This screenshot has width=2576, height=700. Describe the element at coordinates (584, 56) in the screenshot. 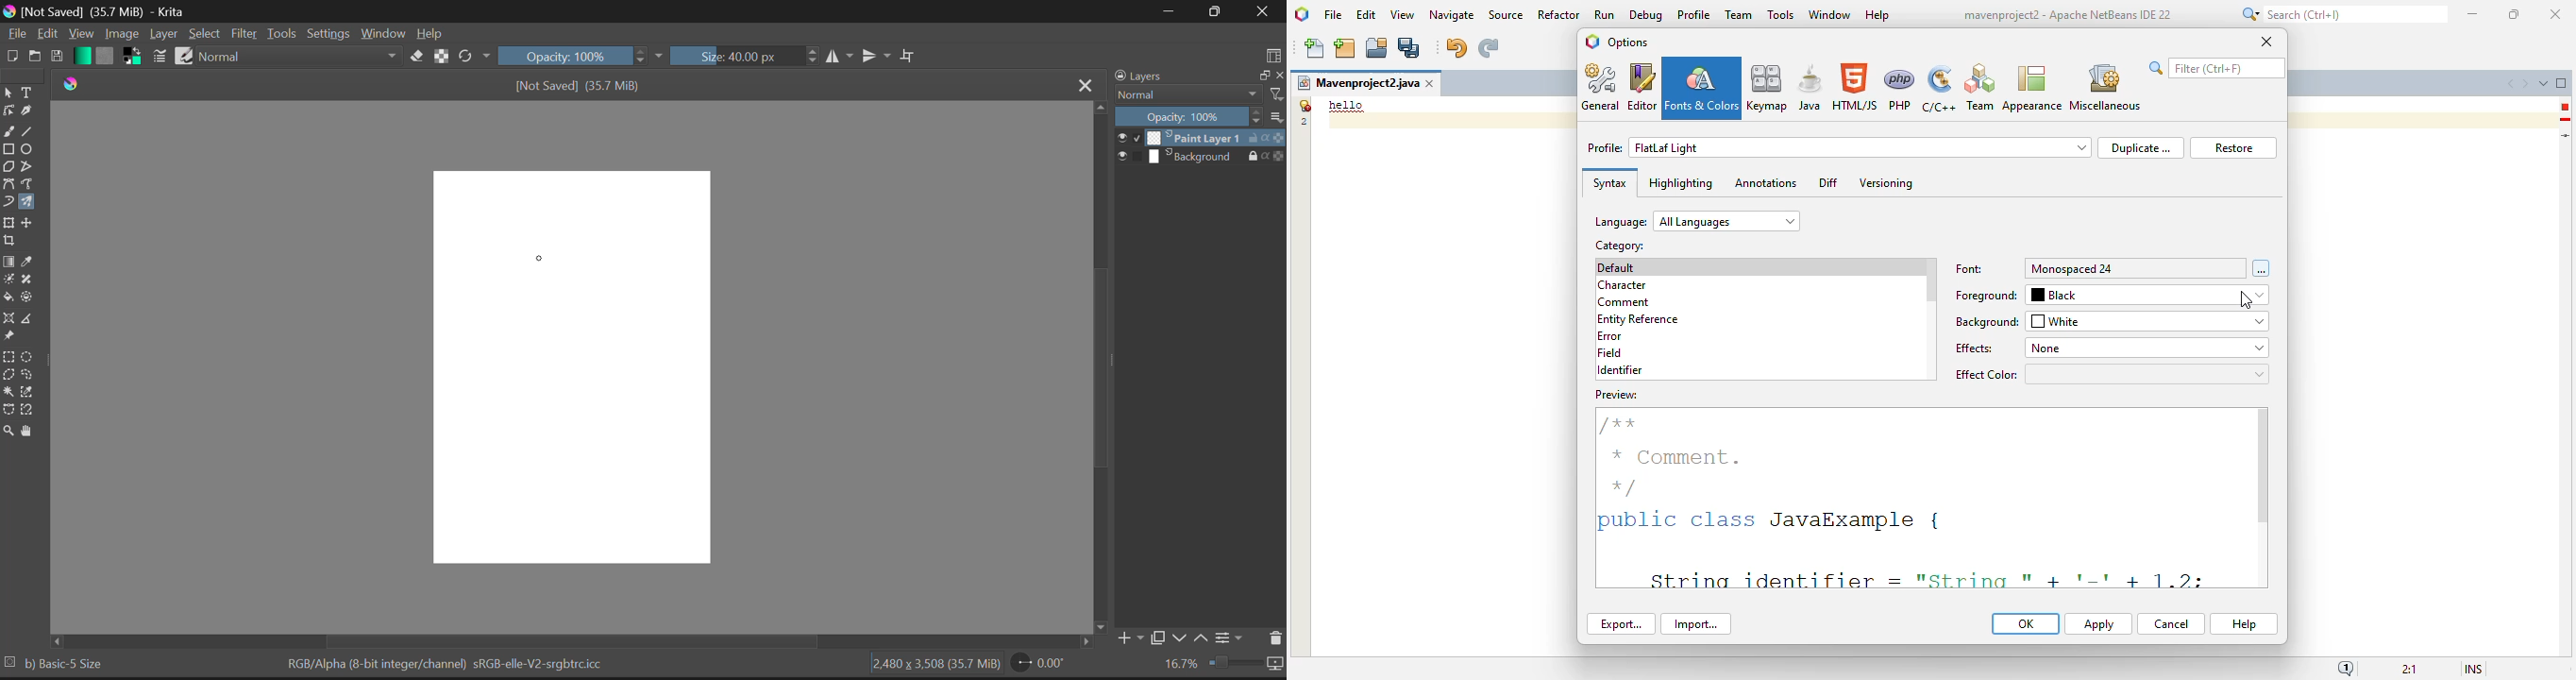

I see `Opacity 100%` at that location.